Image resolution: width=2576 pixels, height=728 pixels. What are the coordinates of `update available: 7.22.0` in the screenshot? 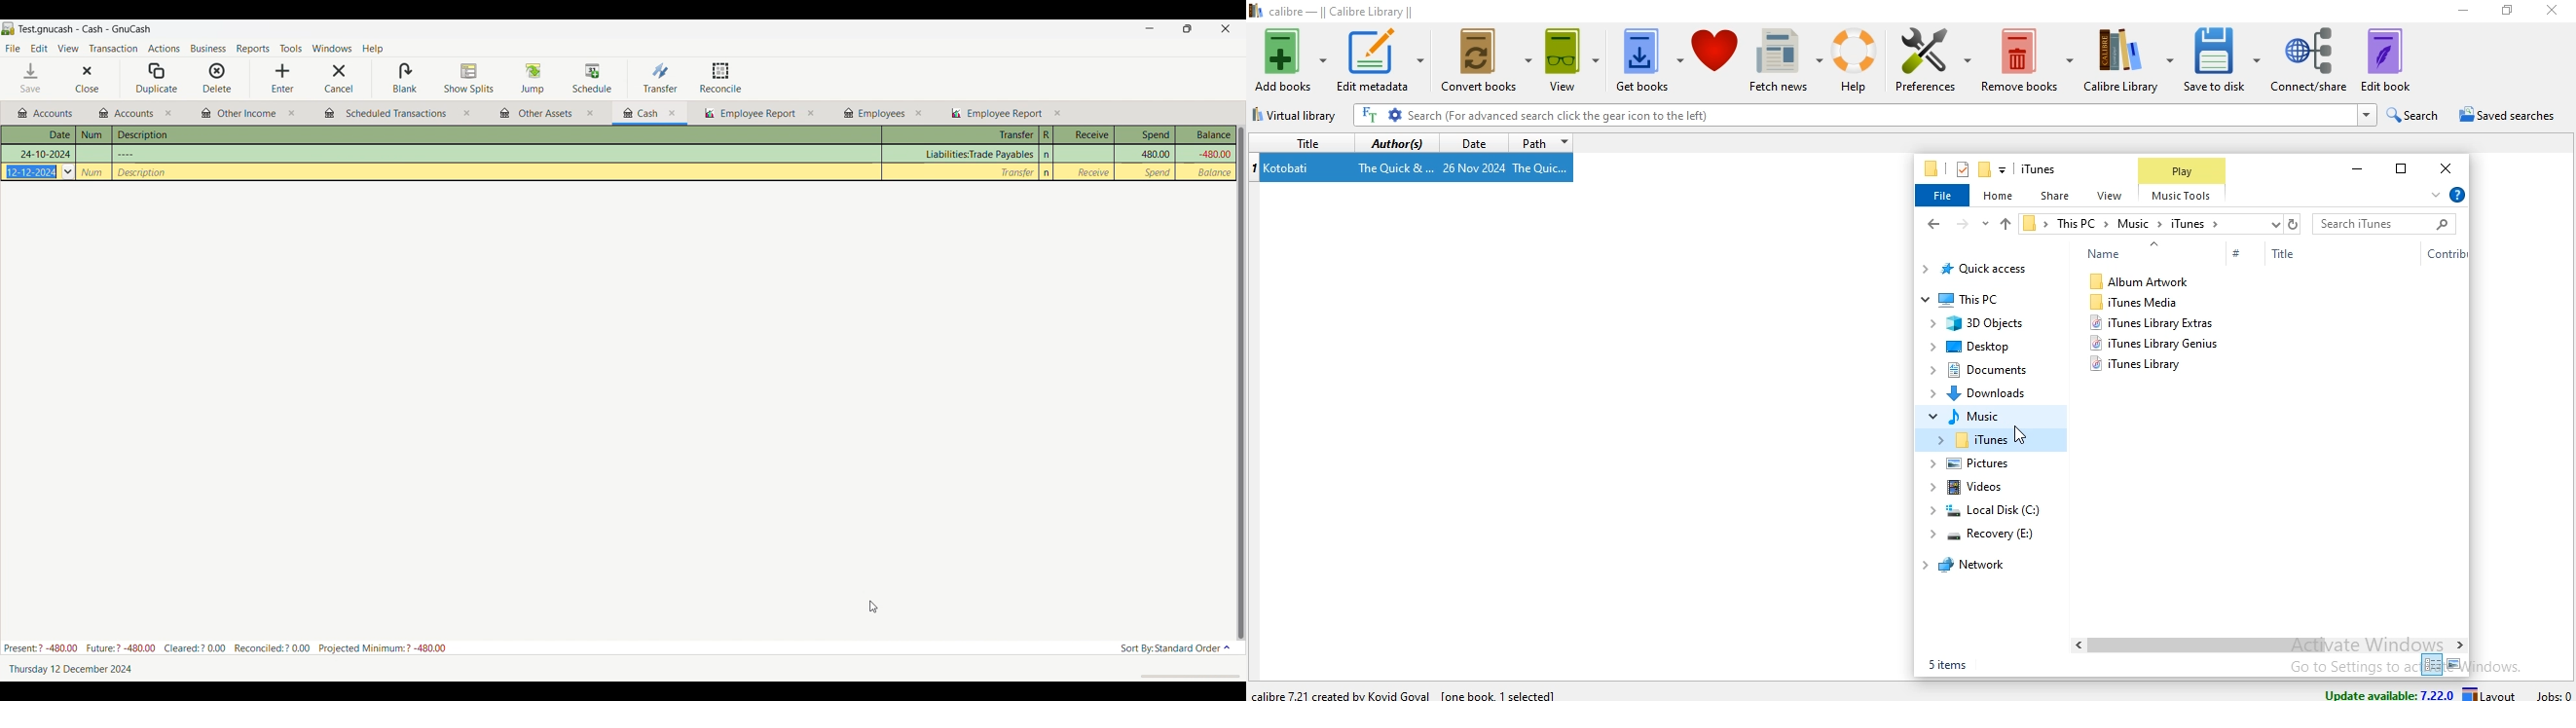 It's located at (2387, 691).